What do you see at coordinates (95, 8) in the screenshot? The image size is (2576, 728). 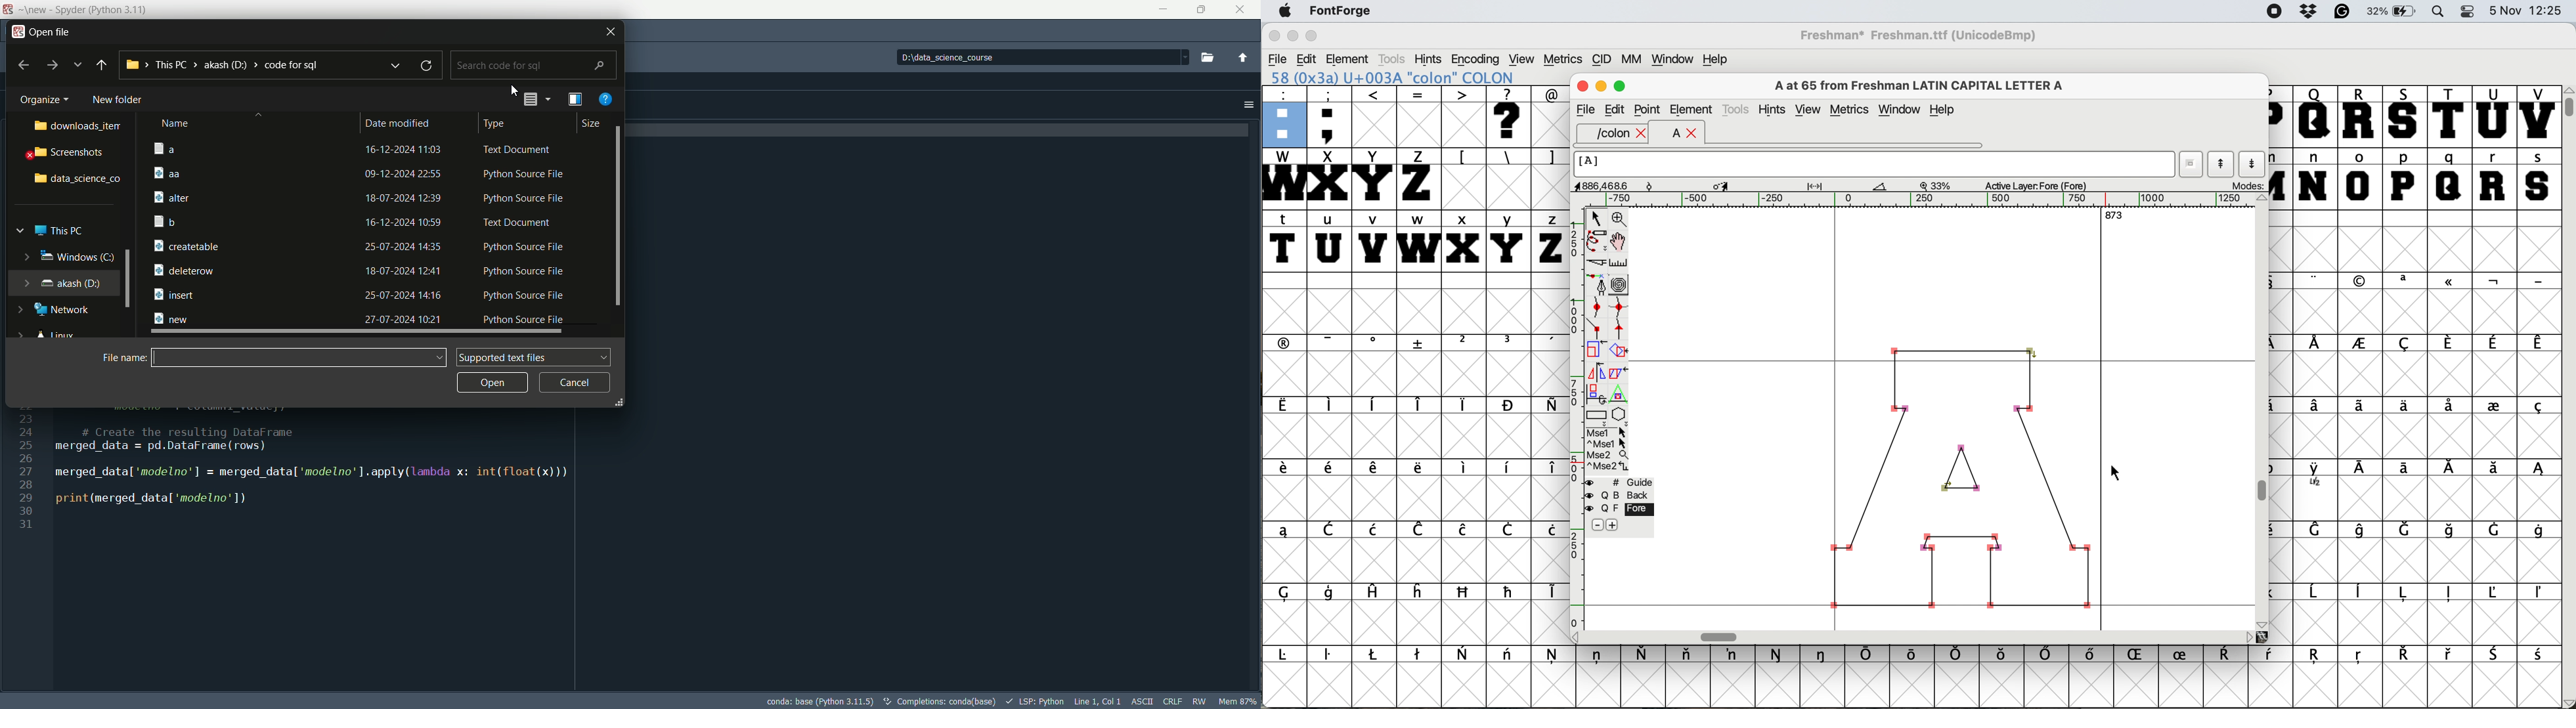 I see `Spyder ` at bounding box center [95, 8].